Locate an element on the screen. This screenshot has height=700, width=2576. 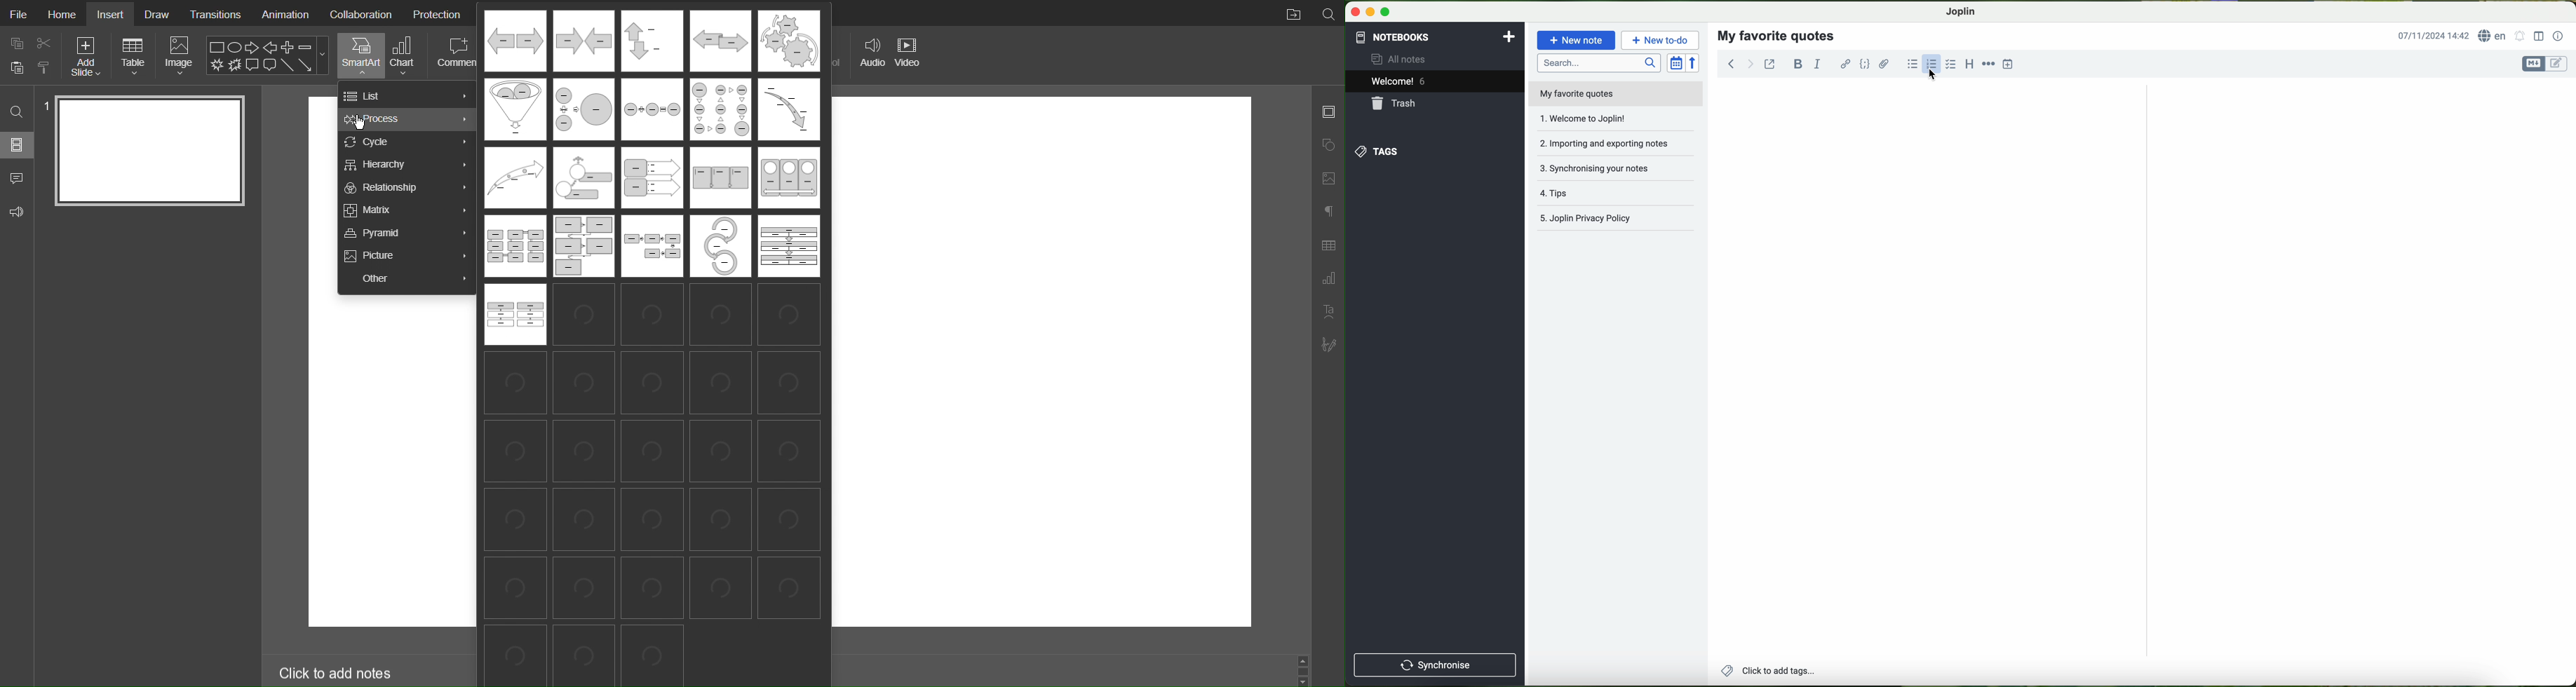
Other is located at coordinates (405, 277).